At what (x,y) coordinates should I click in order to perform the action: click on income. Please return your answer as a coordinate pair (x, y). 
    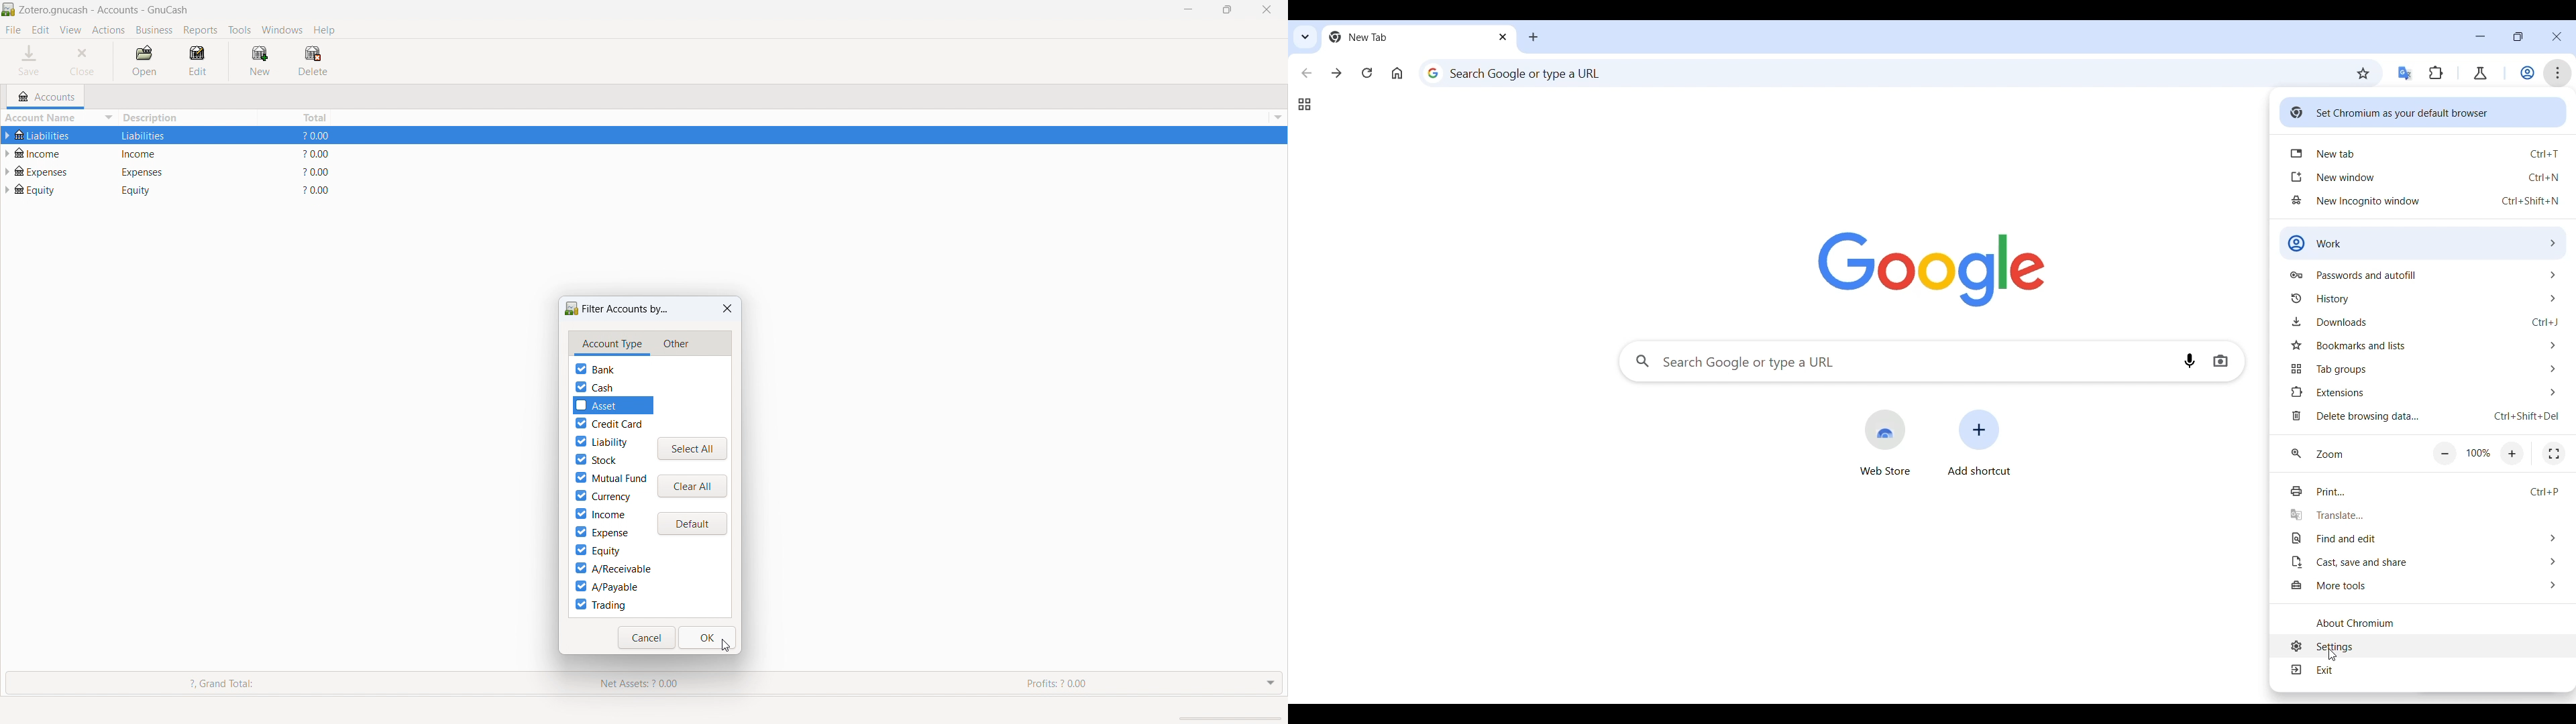
    Looking at the image, I should click on (600, 514).